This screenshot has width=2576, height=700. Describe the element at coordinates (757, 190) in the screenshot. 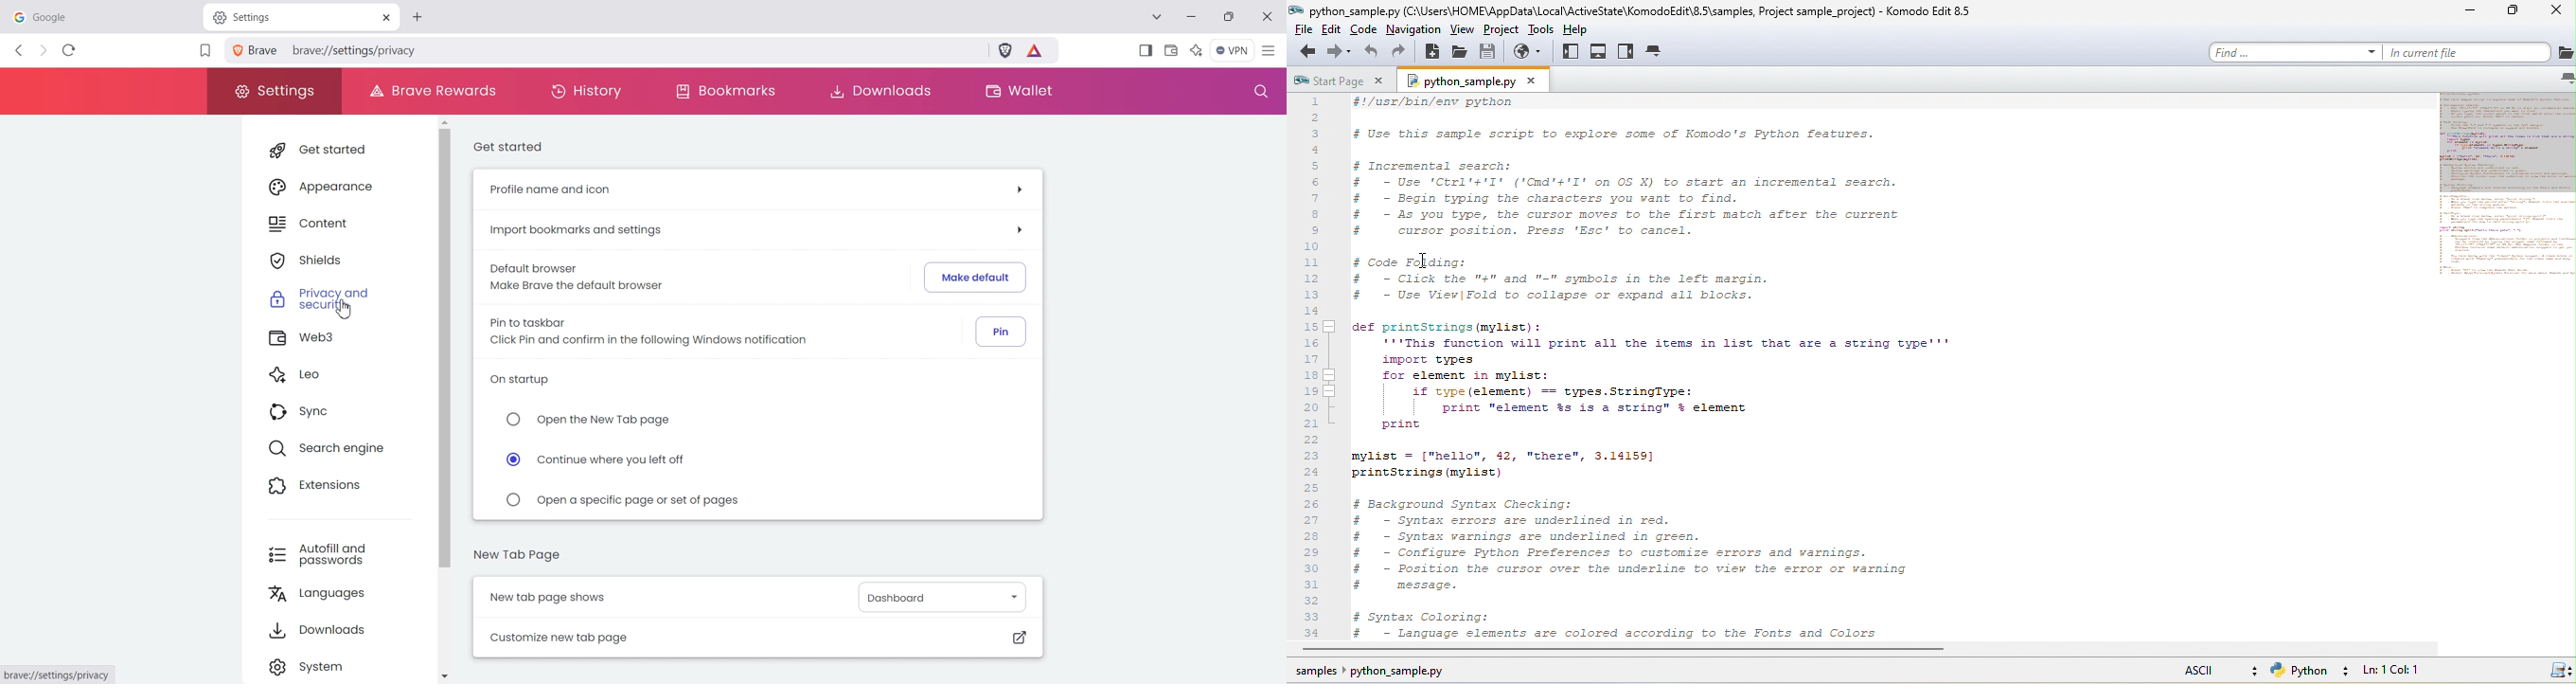

I see `Profile name and icon` at that location.